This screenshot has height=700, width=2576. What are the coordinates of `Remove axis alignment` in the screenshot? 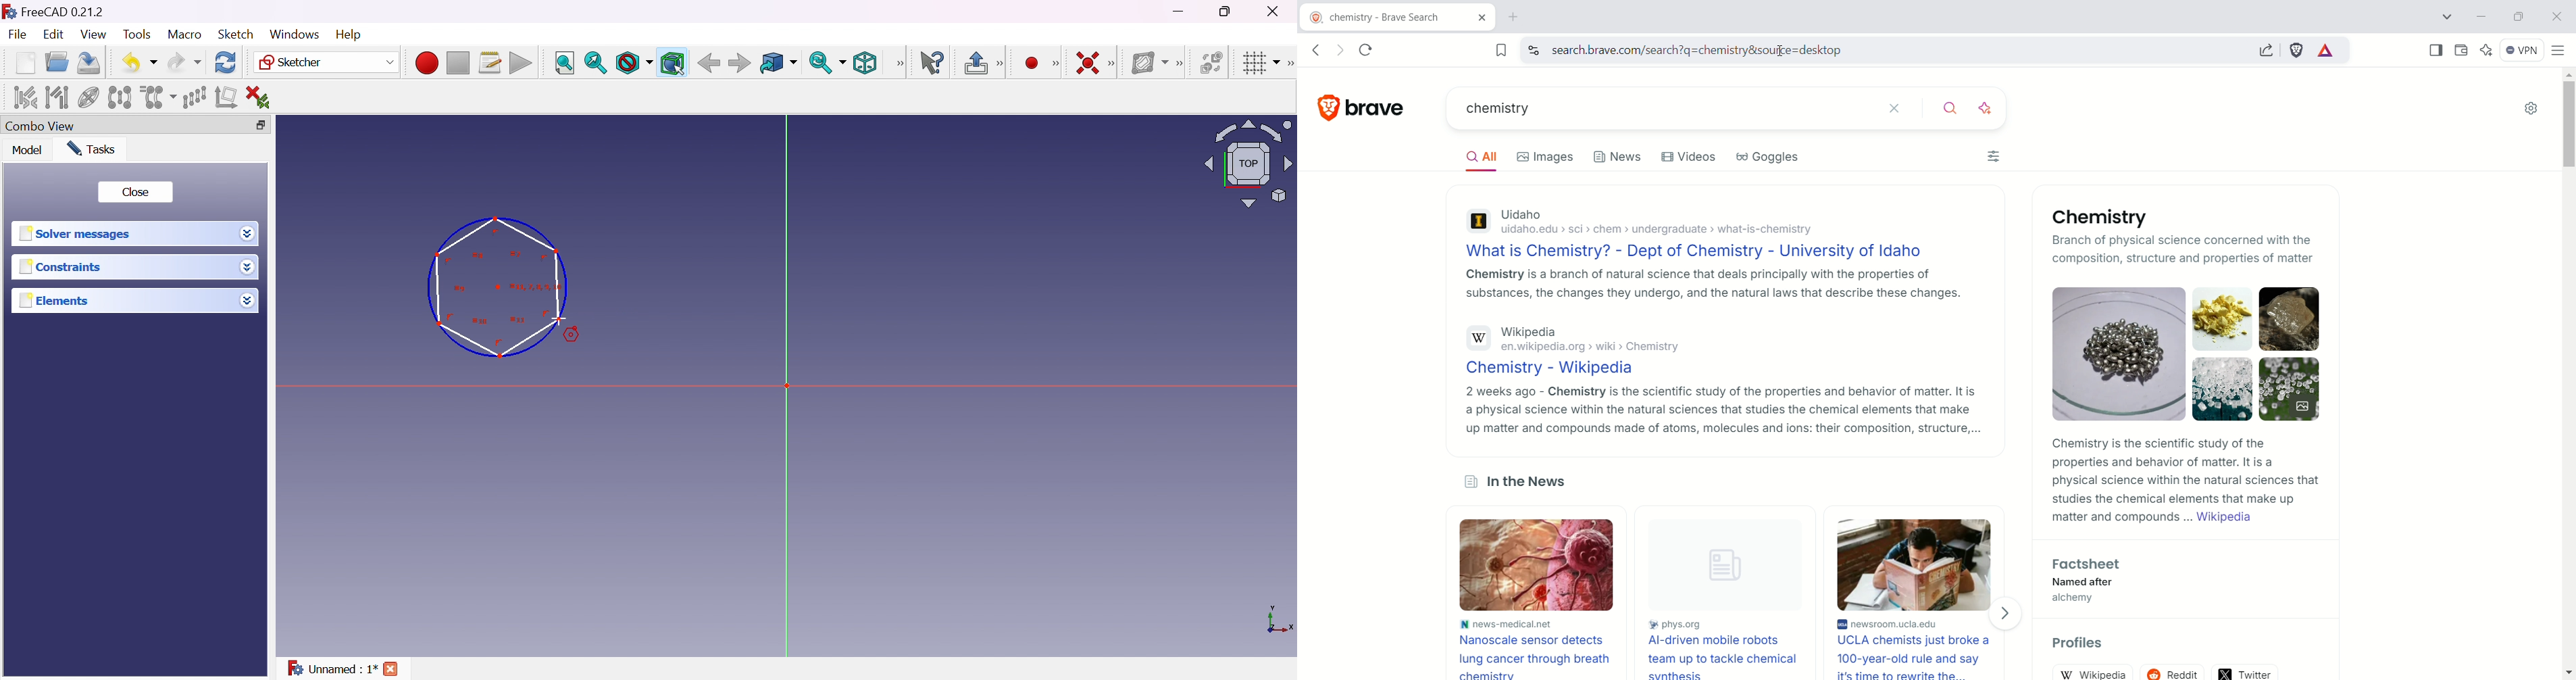 It's located at (228, 96).